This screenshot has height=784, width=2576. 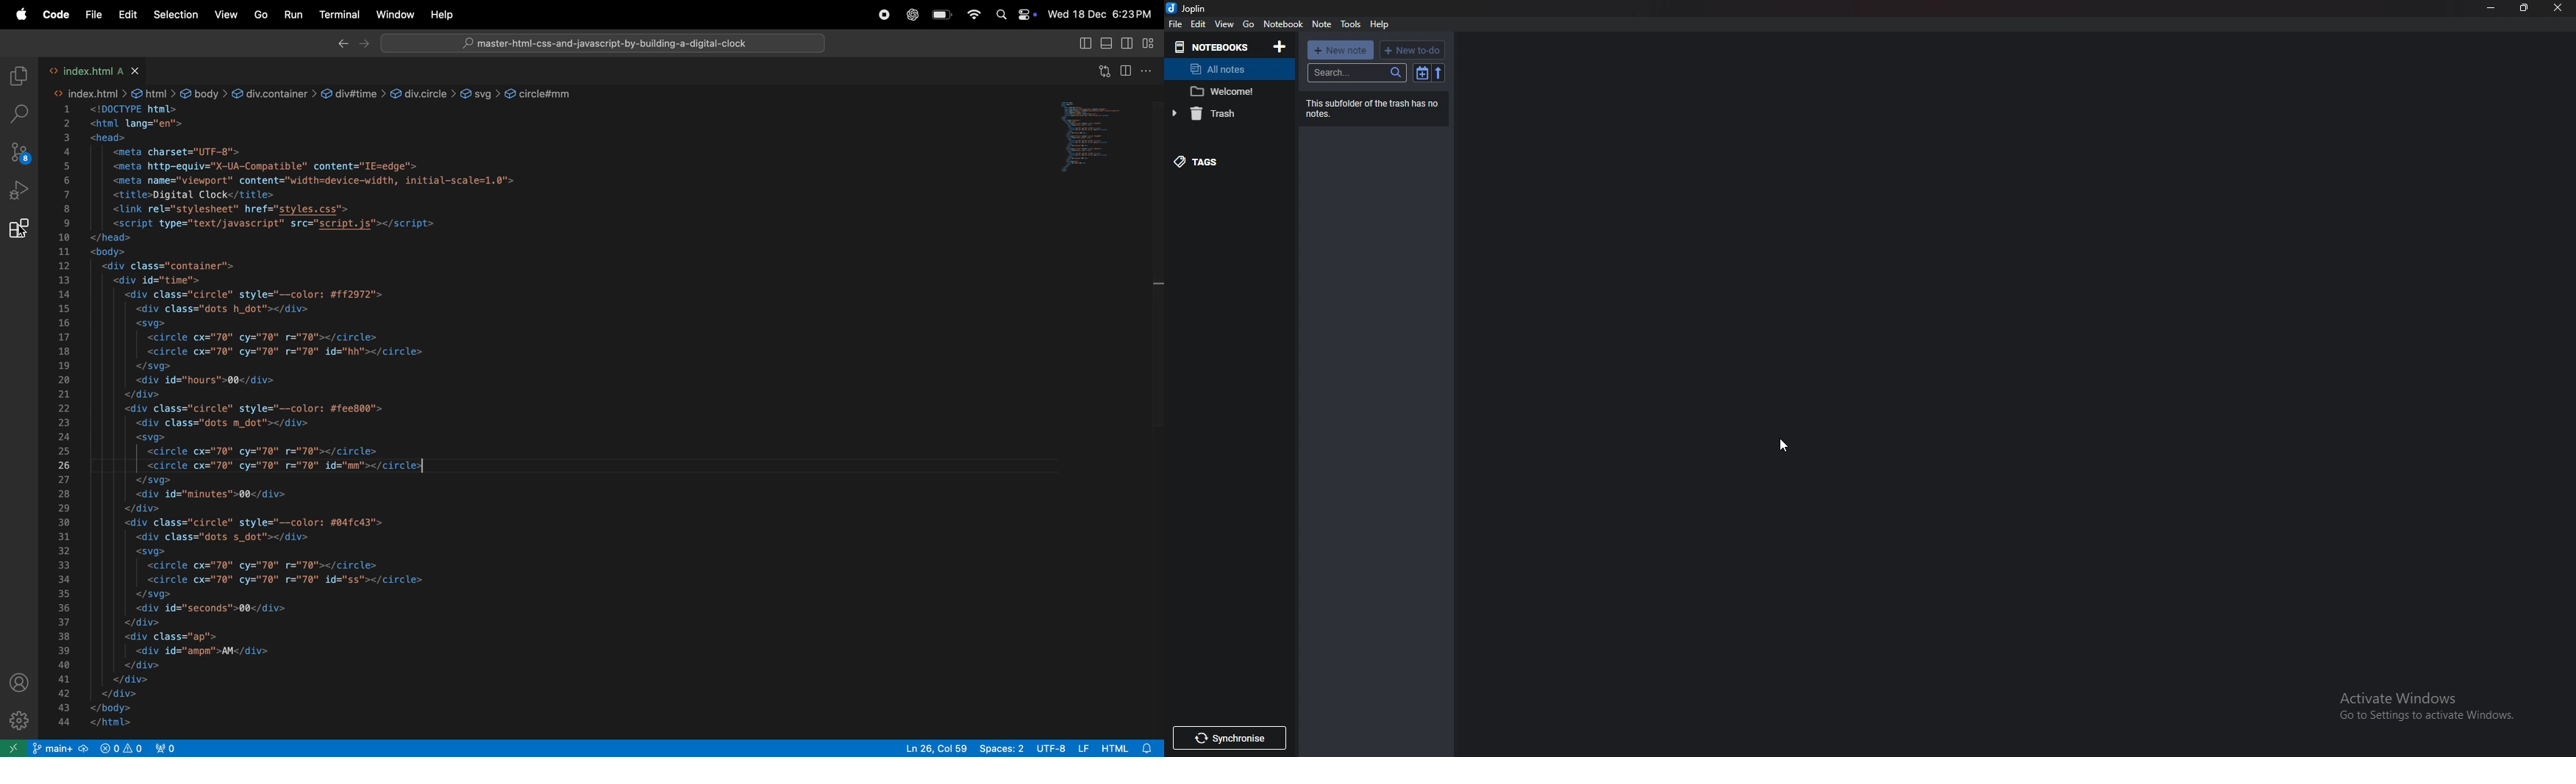 What do you see at coordinates (2431, 703) in the screenshot?
I see `Activate windows pop up` at bounding box center [2431, 703].